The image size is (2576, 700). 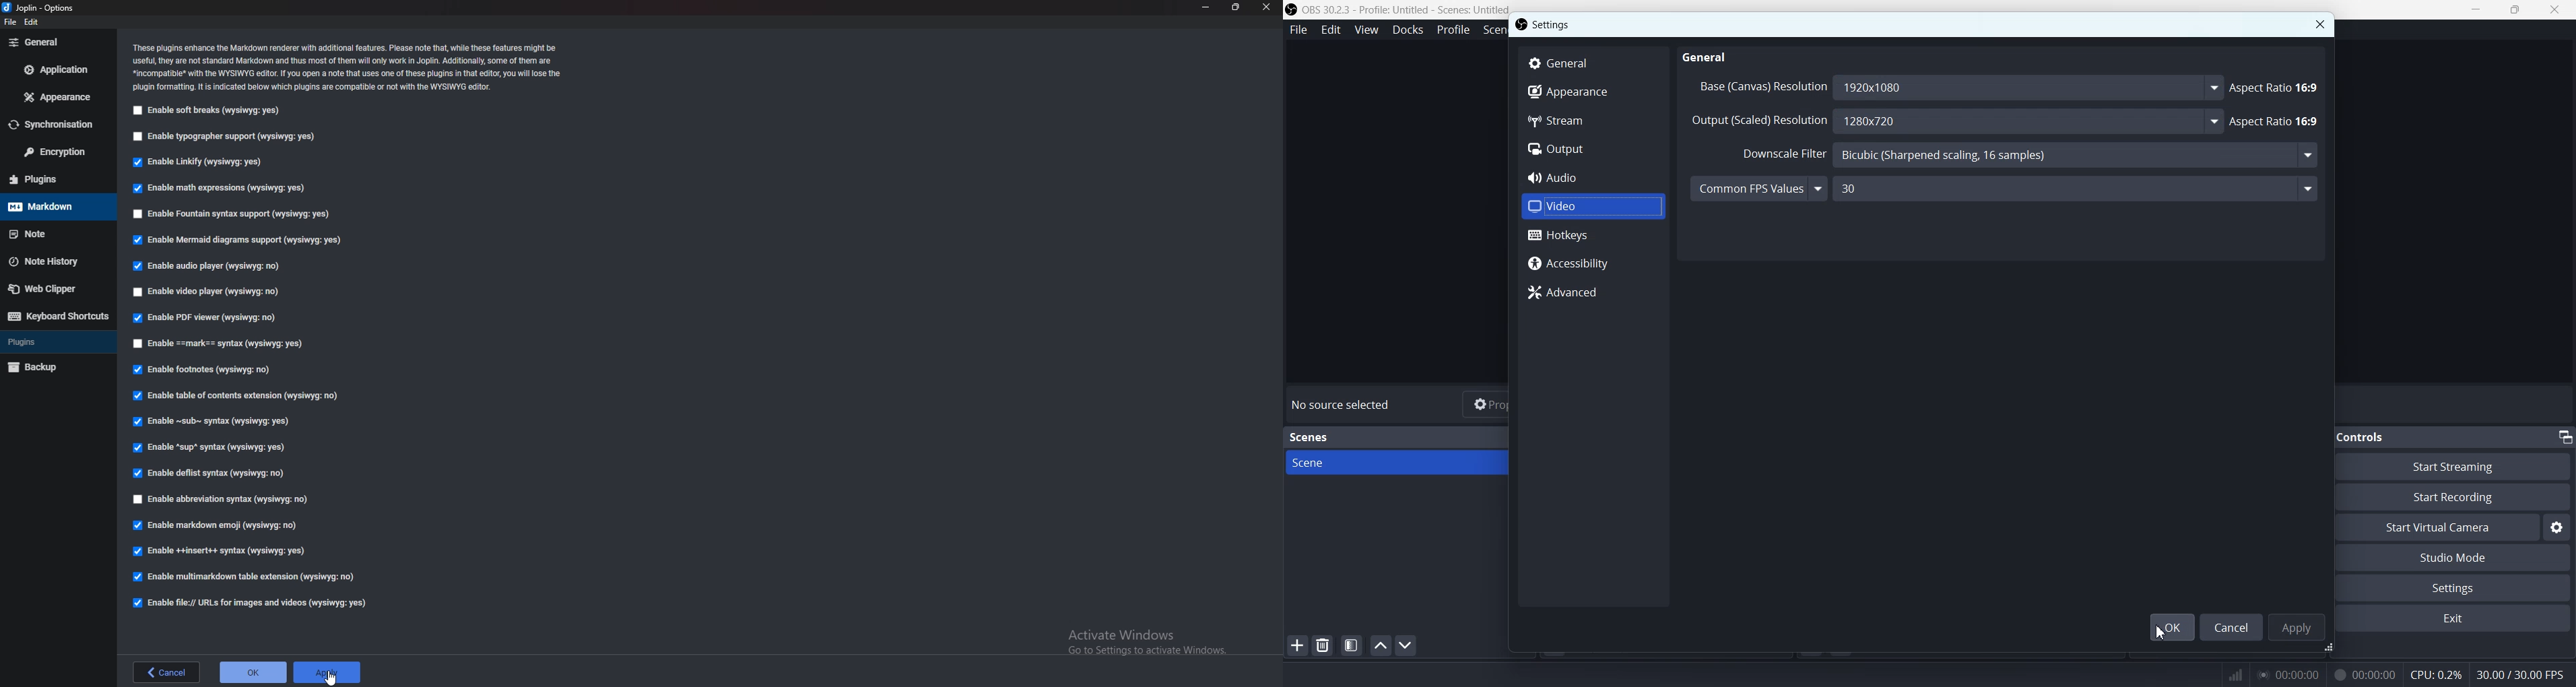 I want to click on Remove selected scene, so click(x=1322, y=645).